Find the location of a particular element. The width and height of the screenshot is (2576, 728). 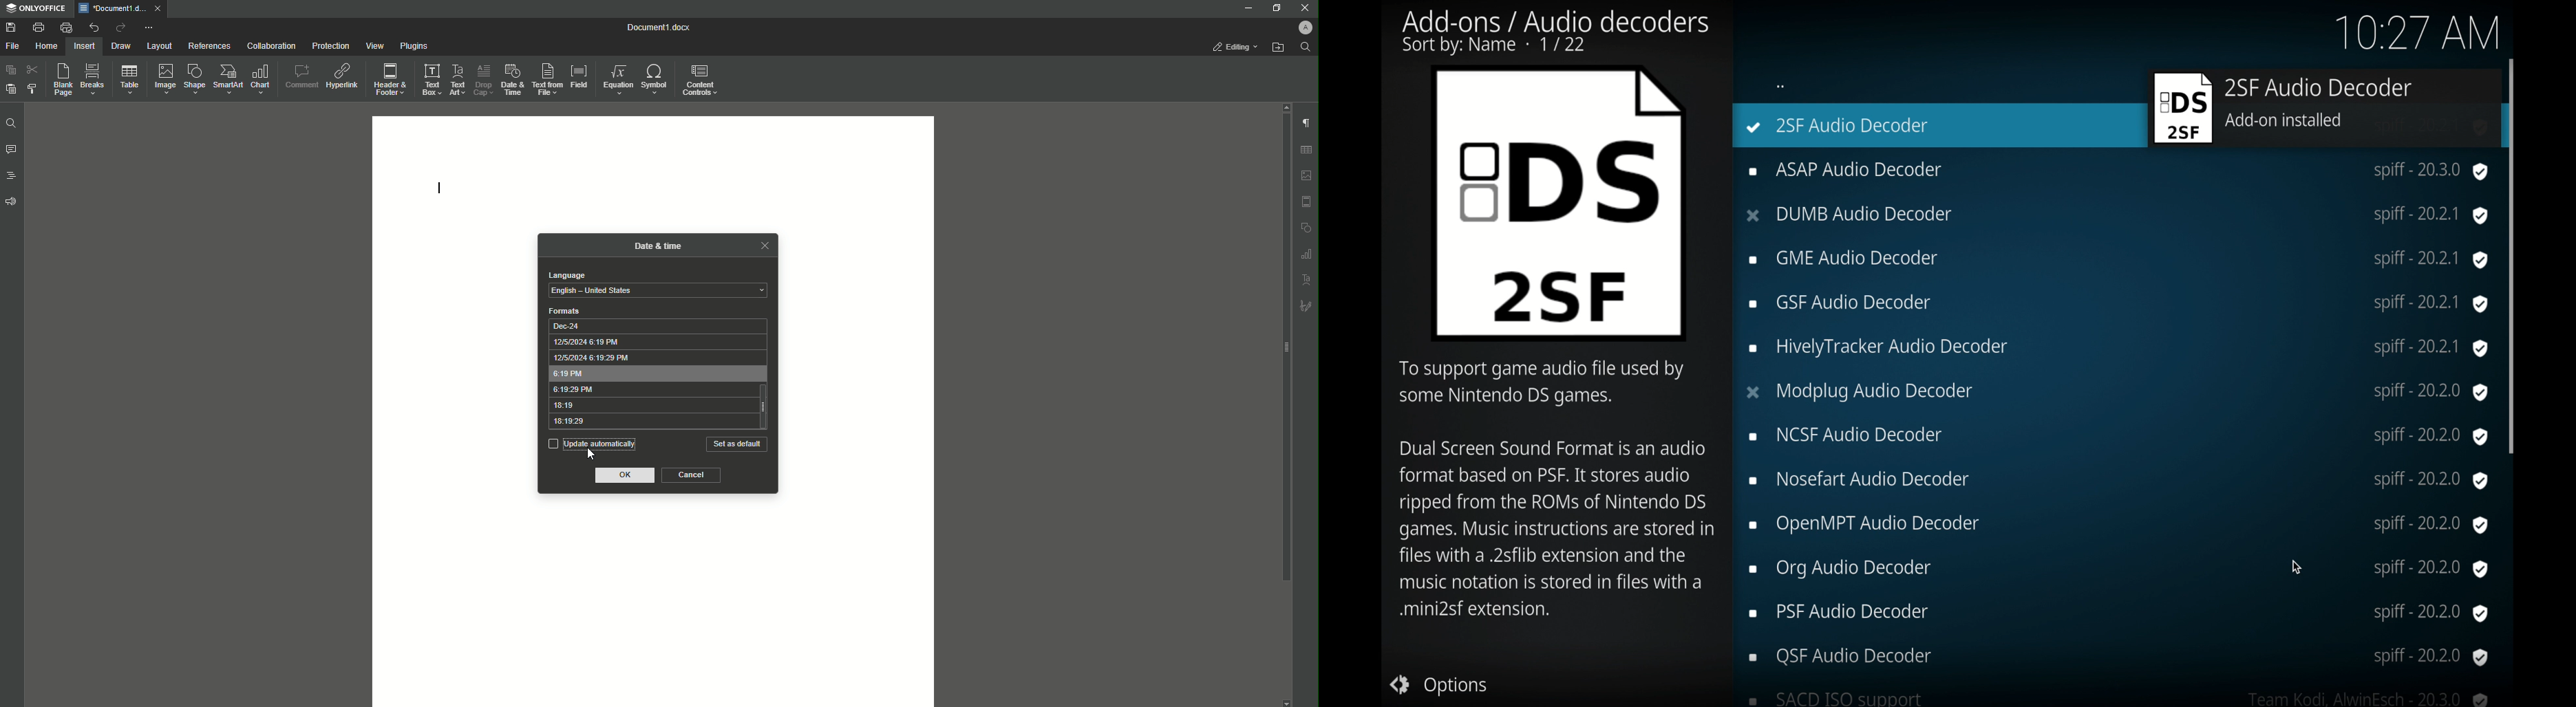

12/5/2024 6:19 PM is located at coordinates (651, 342).